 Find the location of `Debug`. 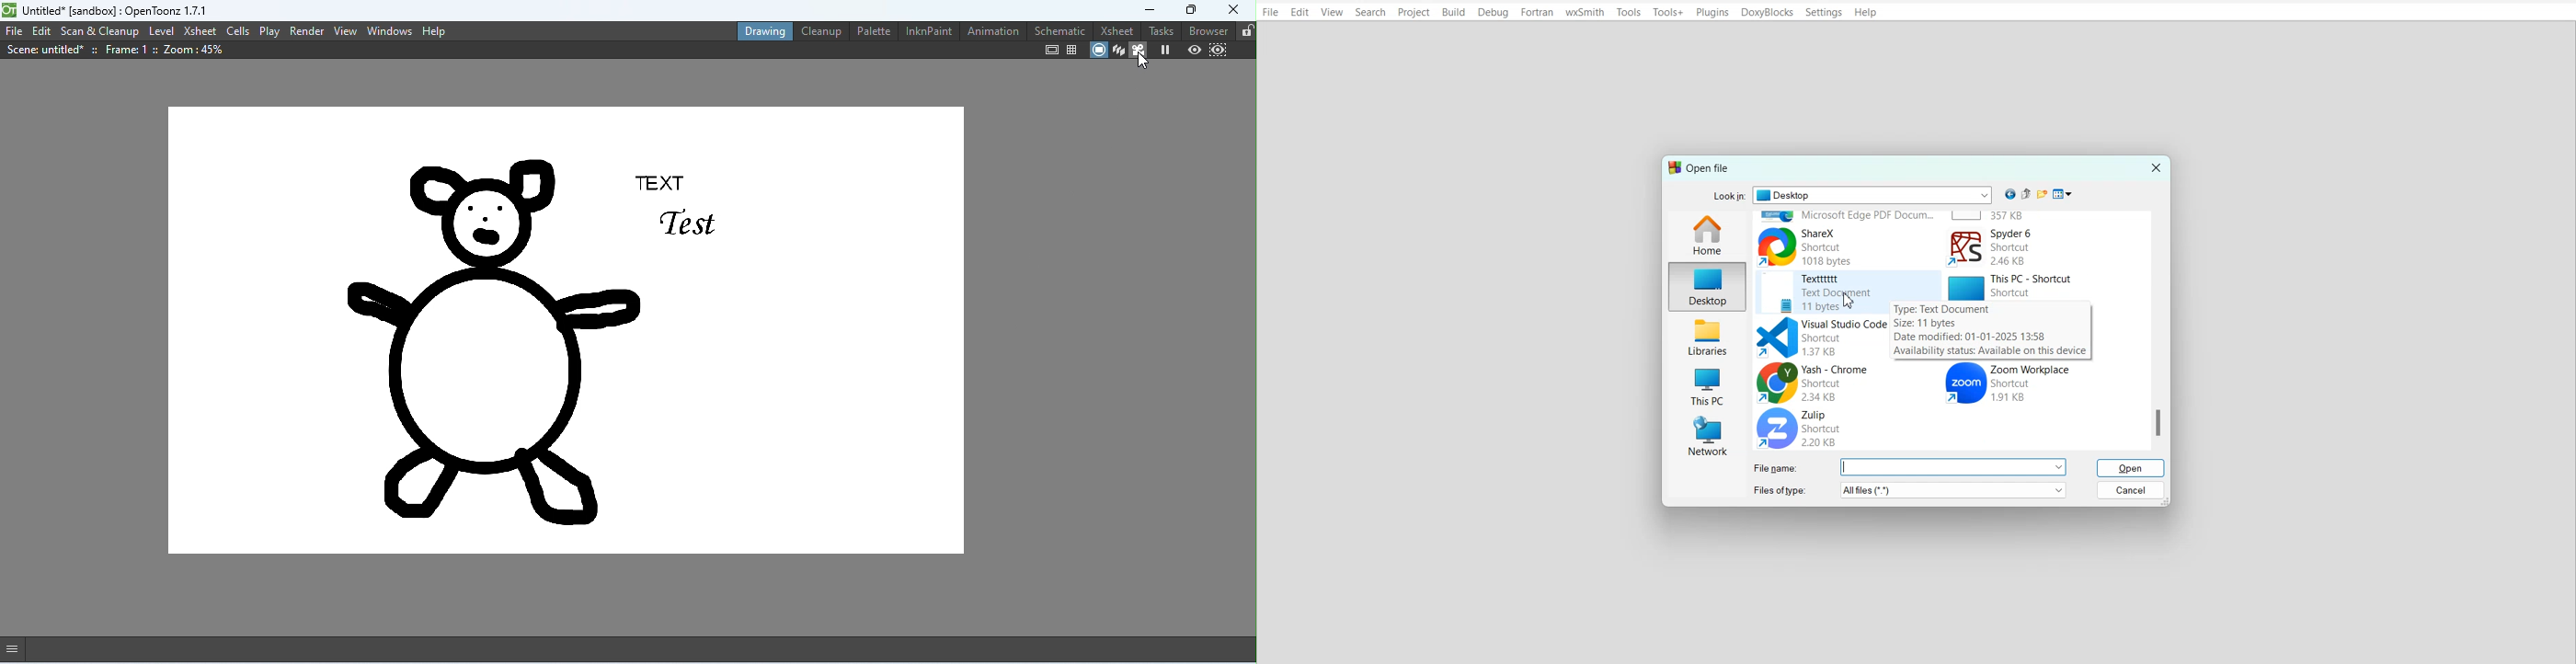

Debug is located at coordinates (1493, 13).